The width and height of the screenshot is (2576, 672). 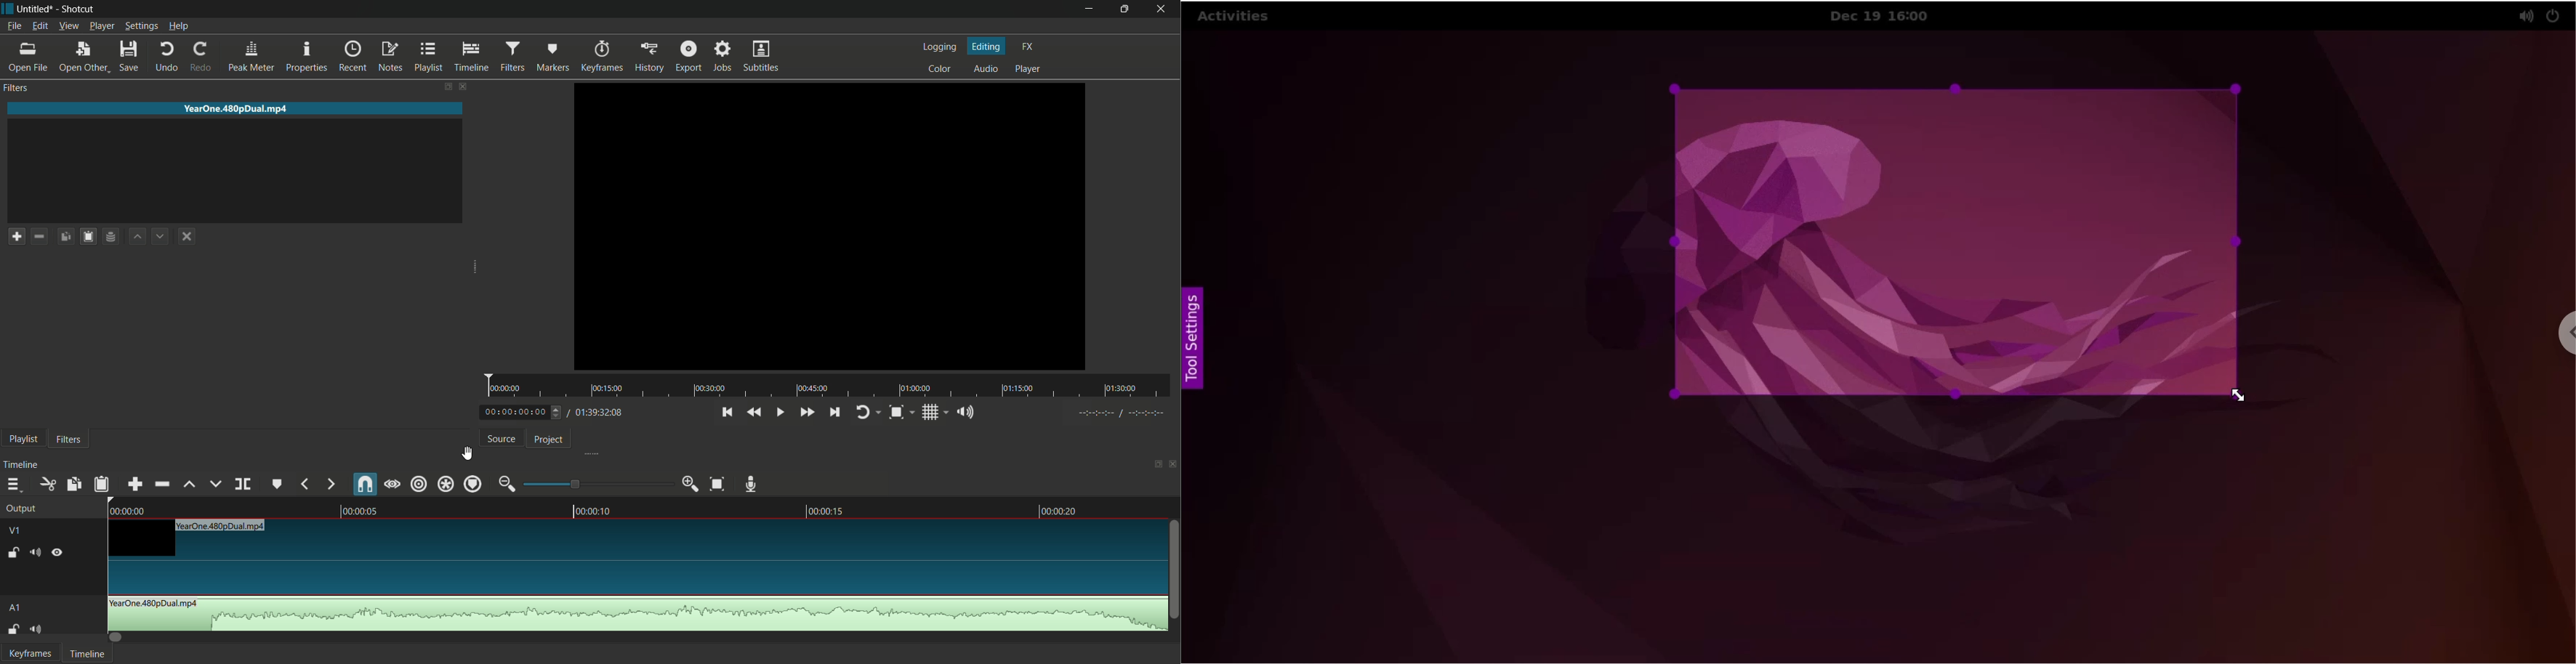 What do you see at coordinates (688, 484) in the screenshot?
I see `zoom in` at bounding box center [688, 484].